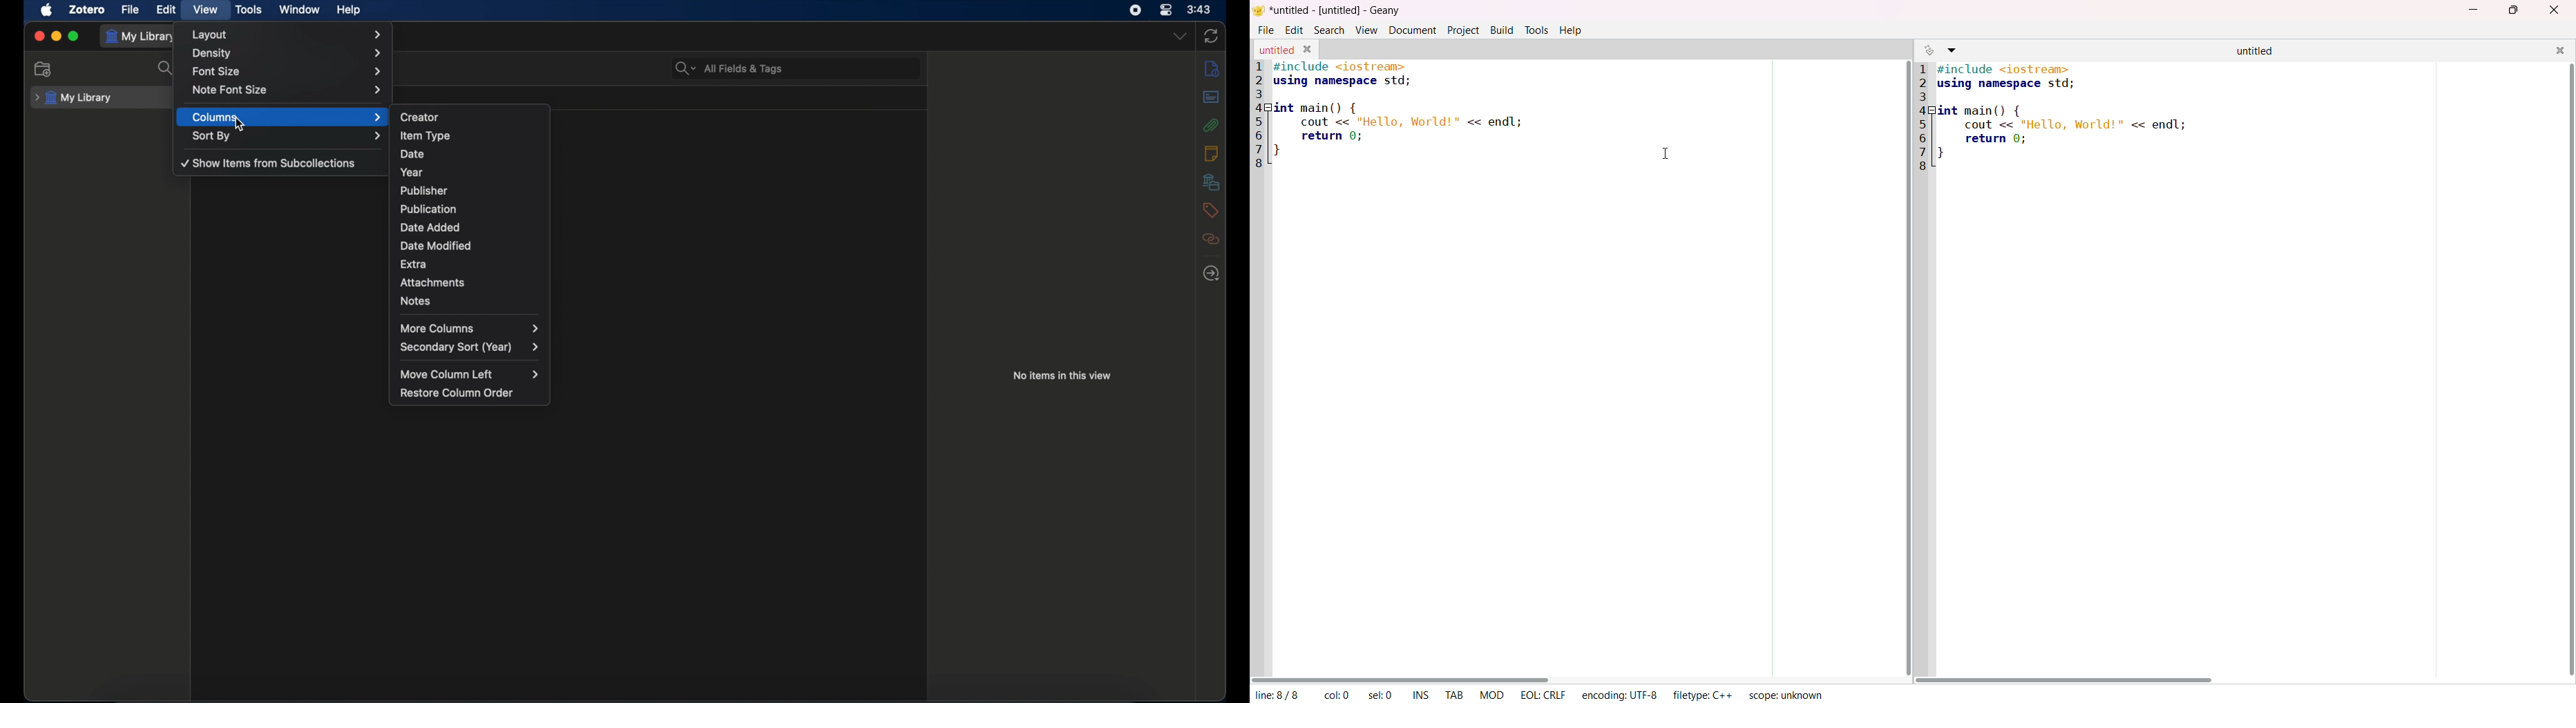 This screenshot has width=2576, height=728. I want to click on abstract, so click(1212, 97).